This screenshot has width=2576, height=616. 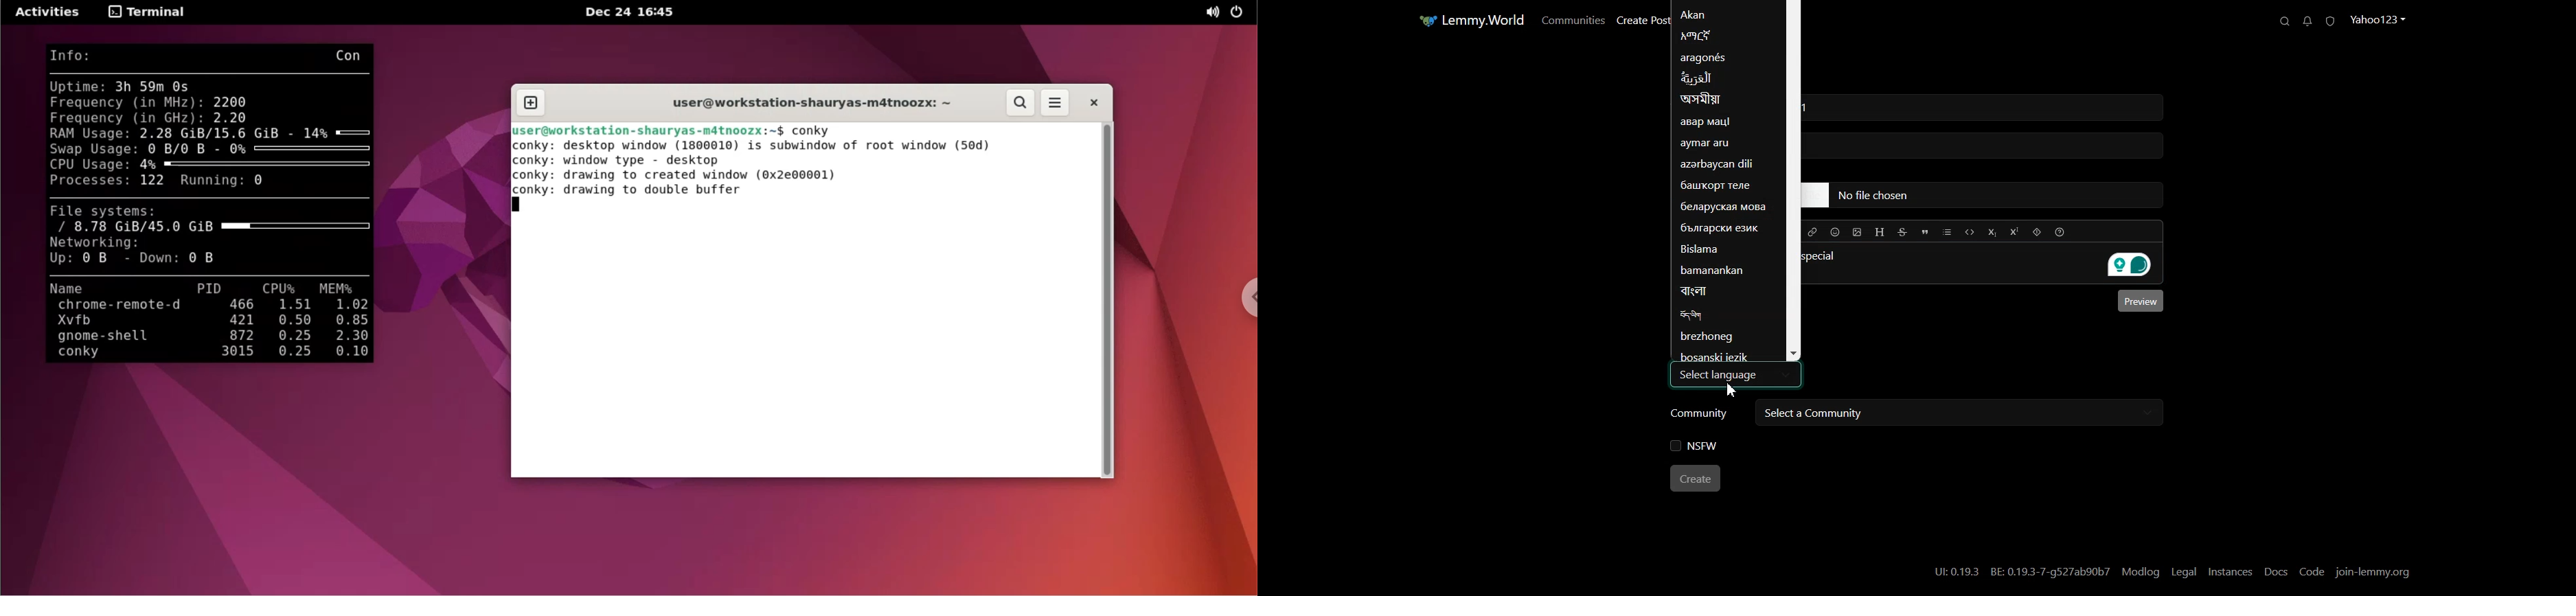 What do you see at coordinates (2307, 21) in the screenshot?
I see `Unread Messages` at bounding box center [2307, 21].